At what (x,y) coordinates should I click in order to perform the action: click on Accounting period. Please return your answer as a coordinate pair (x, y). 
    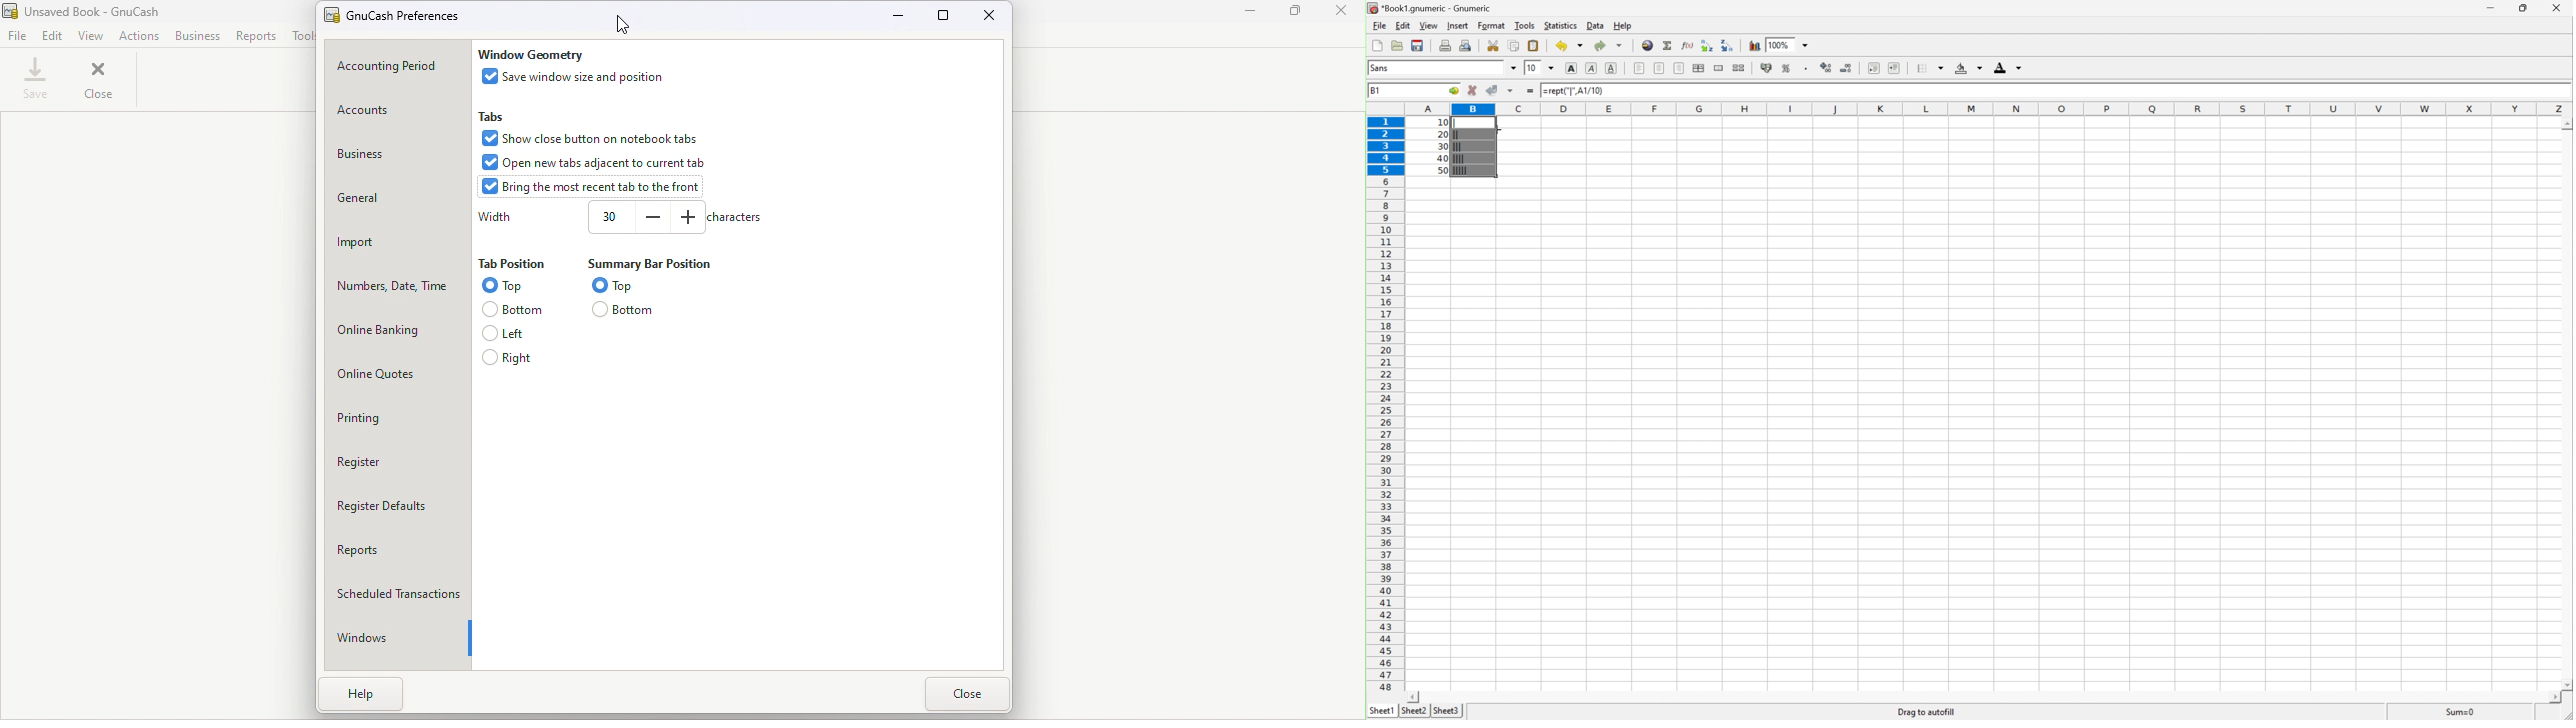
    Looking at the image, I should click on (395, 67).